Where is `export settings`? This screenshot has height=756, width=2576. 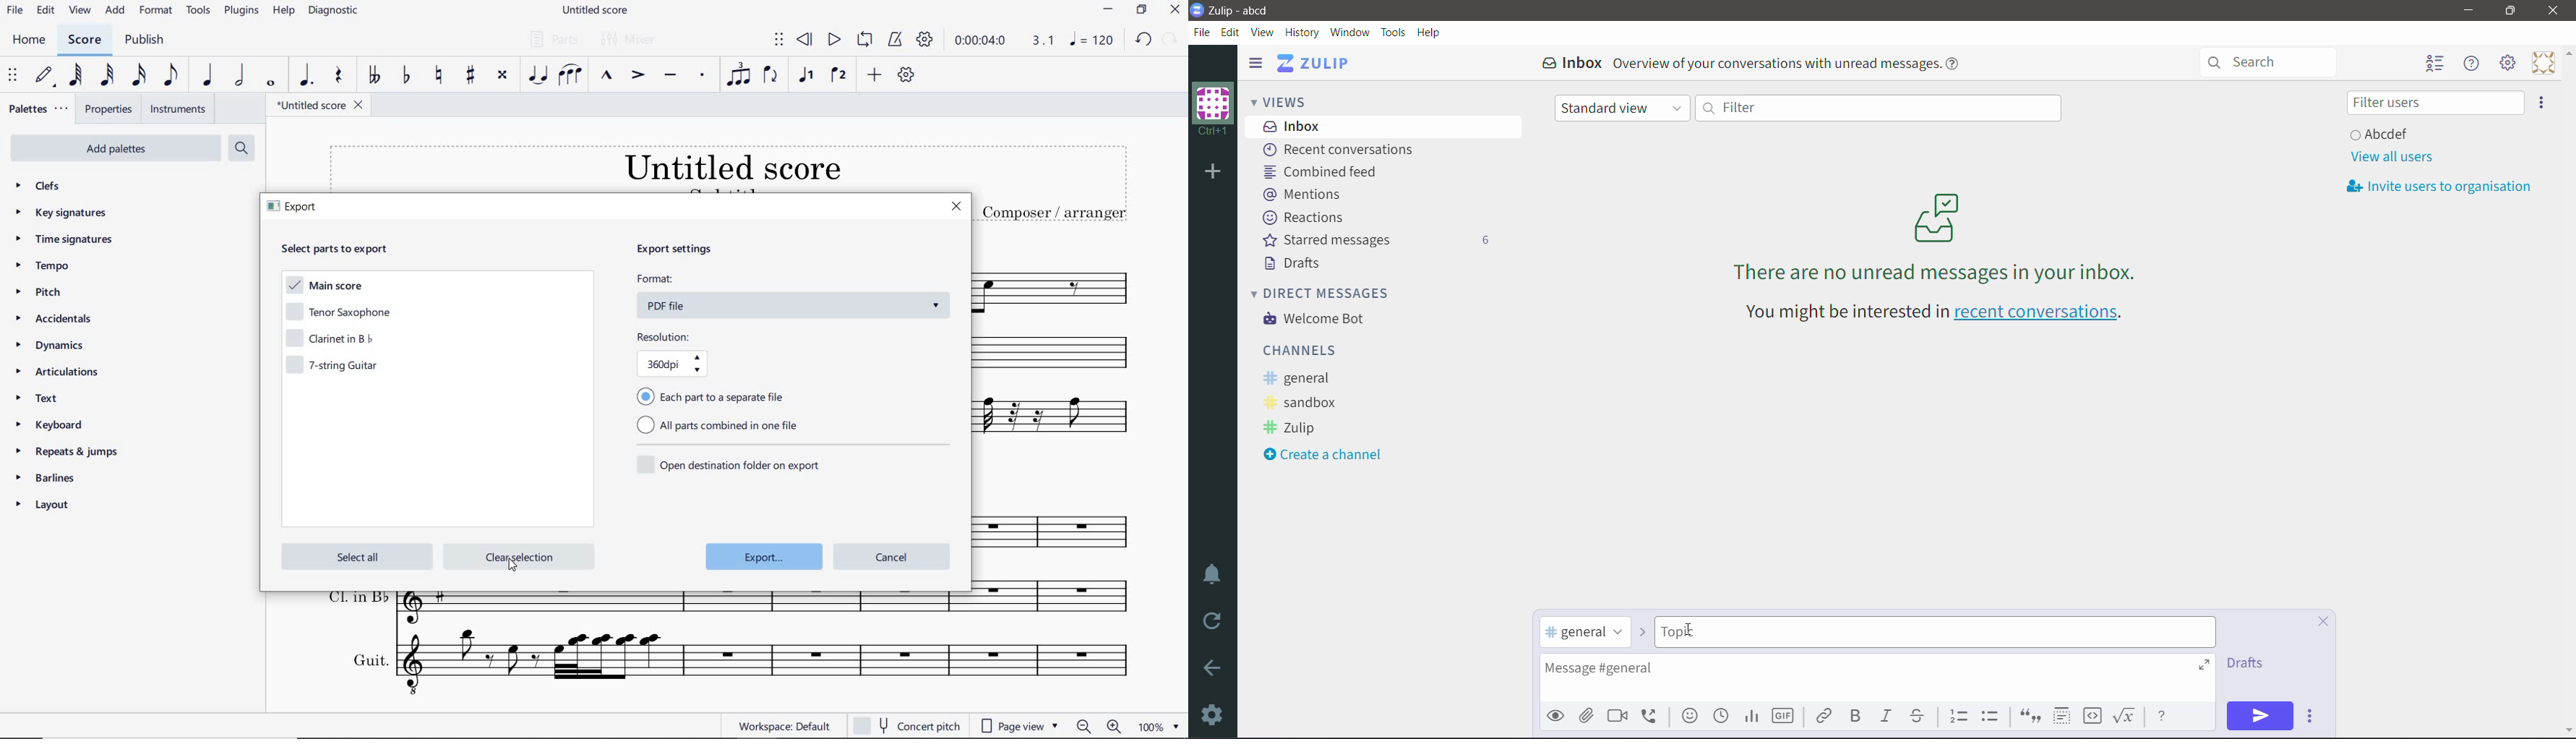
export settings is located at coordinates (693, 251).